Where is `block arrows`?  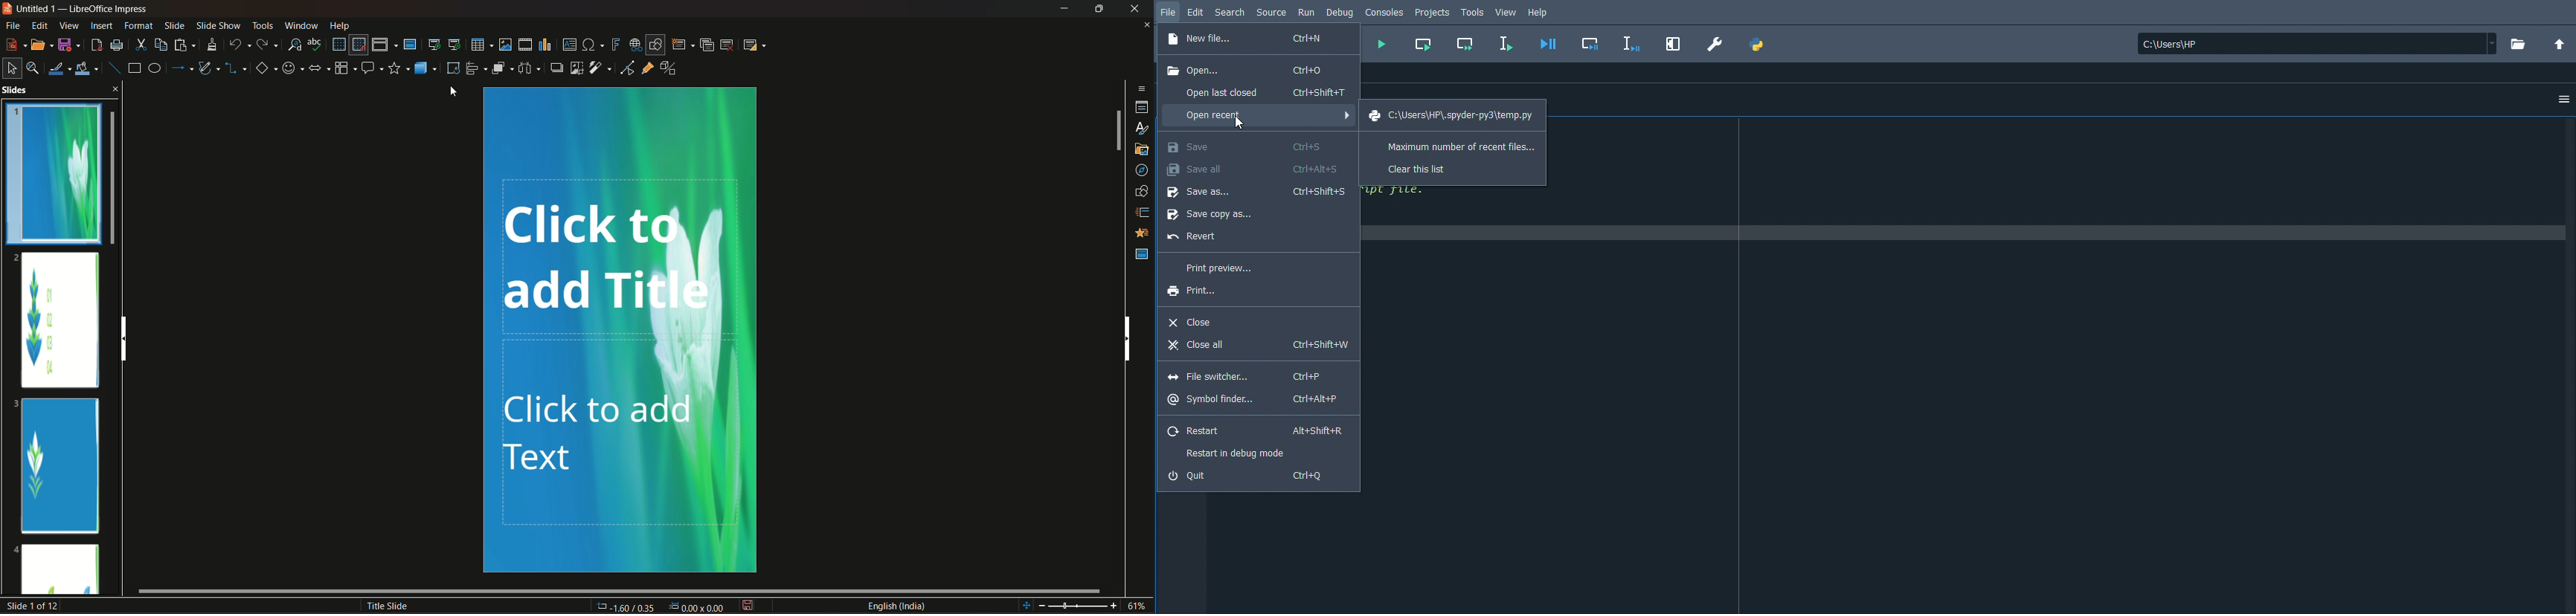
block arrows is located at coordinates (320, 68).